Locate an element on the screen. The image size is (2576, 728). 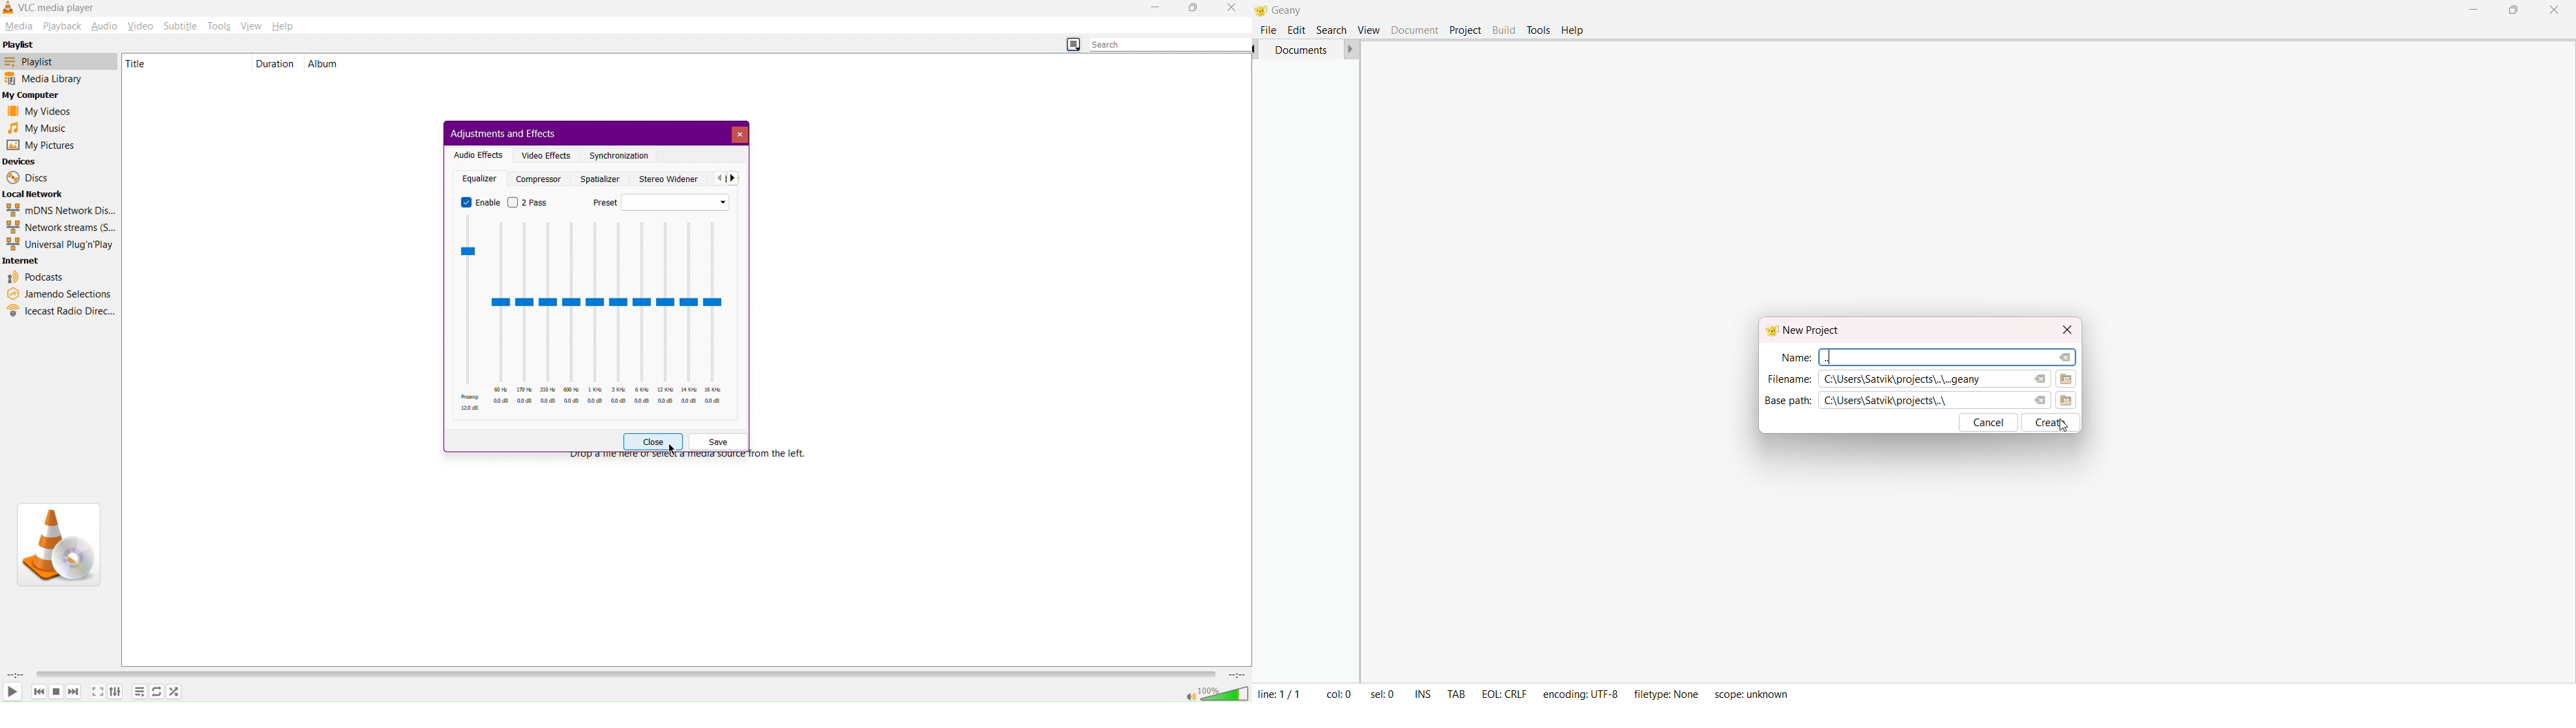
Video Effects is located at coordinates (547, 155).